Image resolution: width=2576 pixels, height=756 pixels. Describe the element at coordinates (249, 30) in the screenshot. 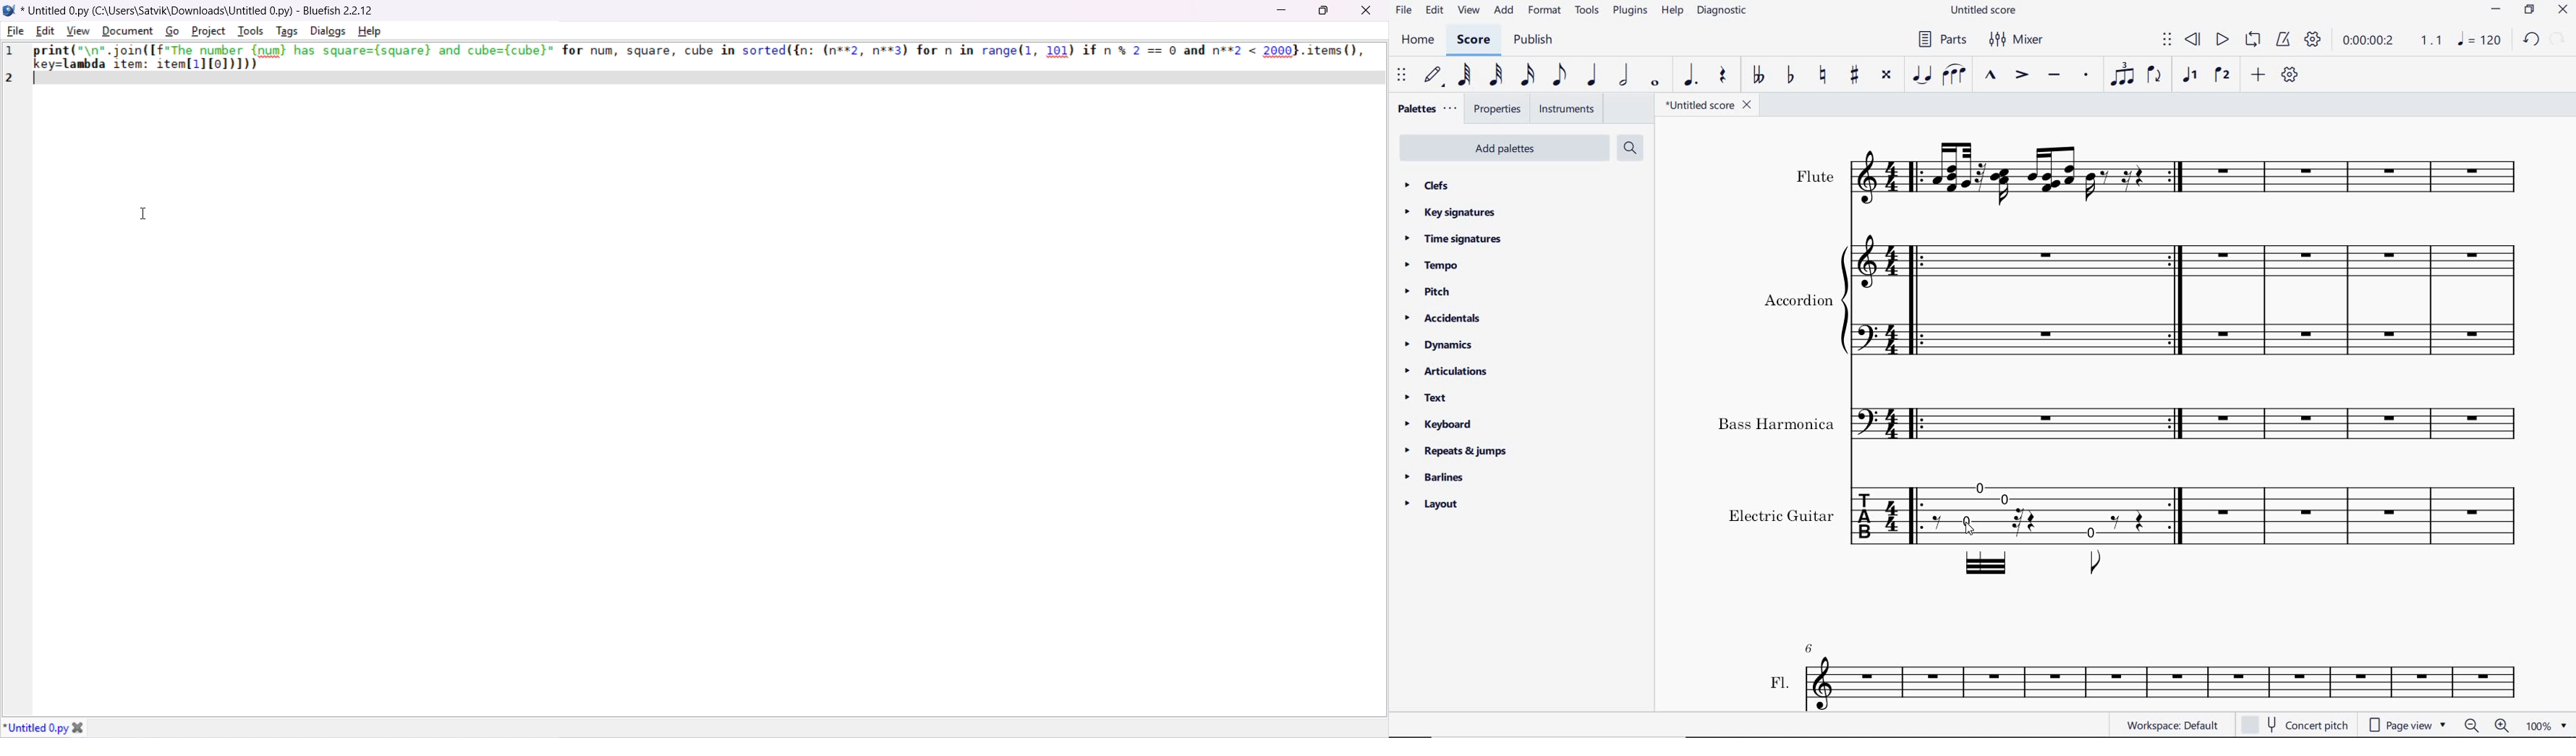

I see `tools` at that location.